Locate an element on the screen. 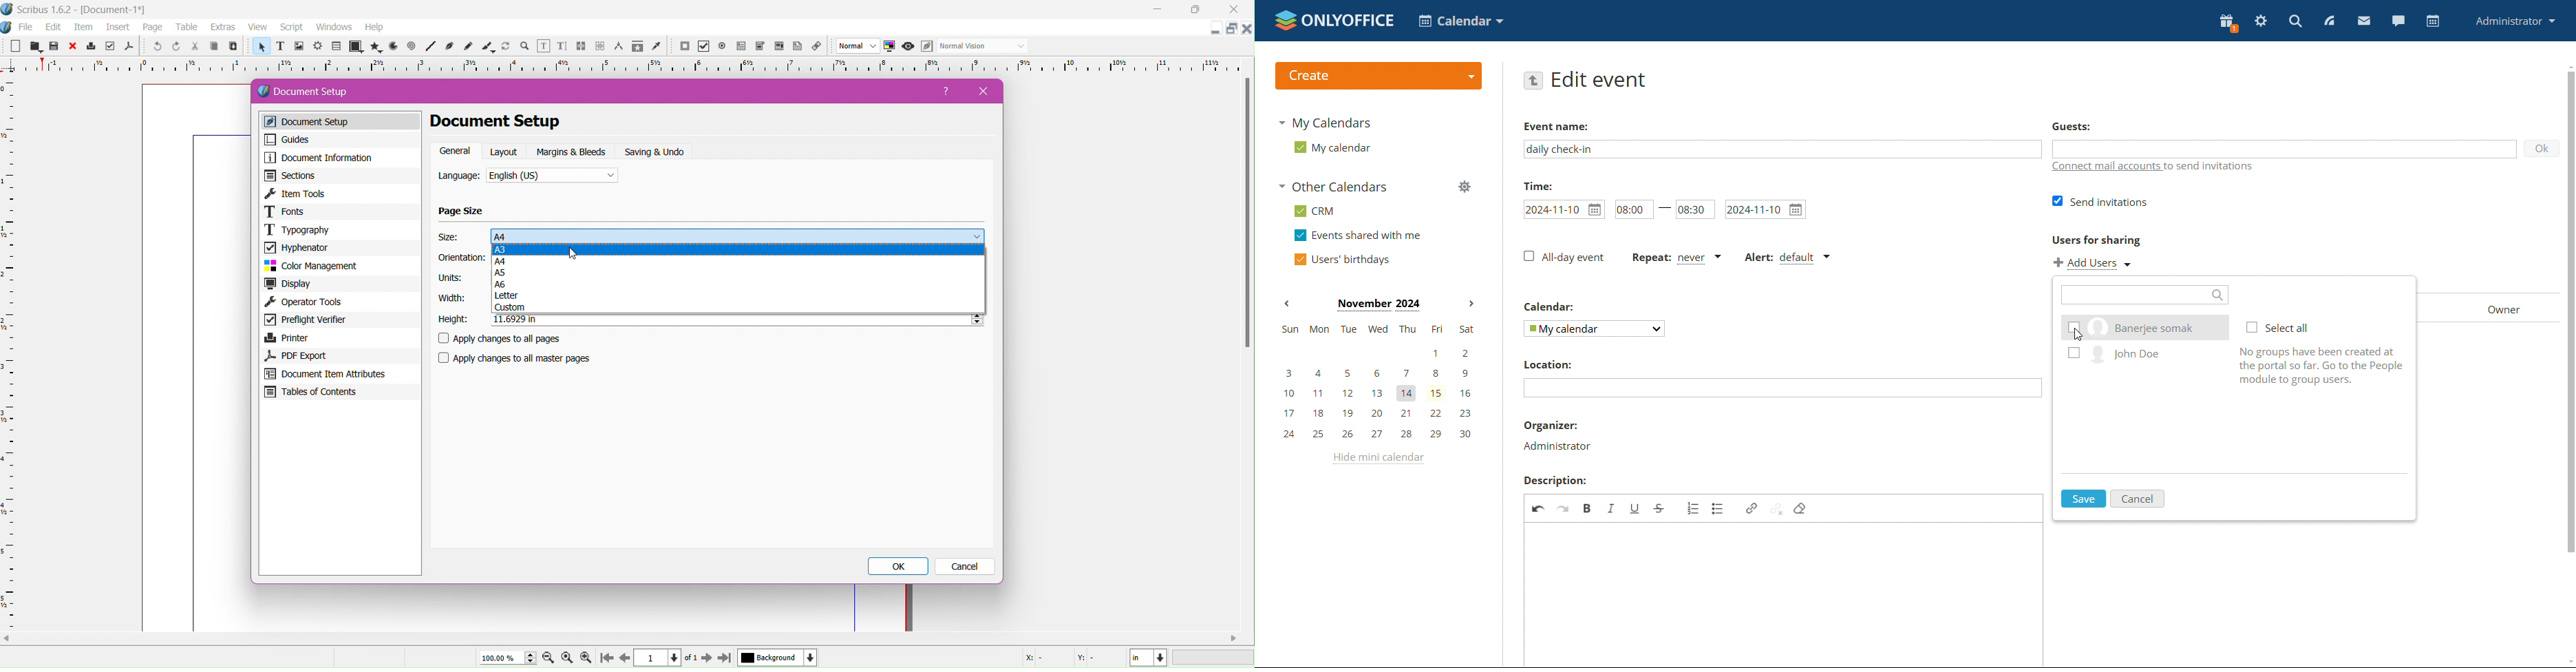 The height and width of the screenshot is (672, 2576). scroll down is located at coordinates (2568, 661).